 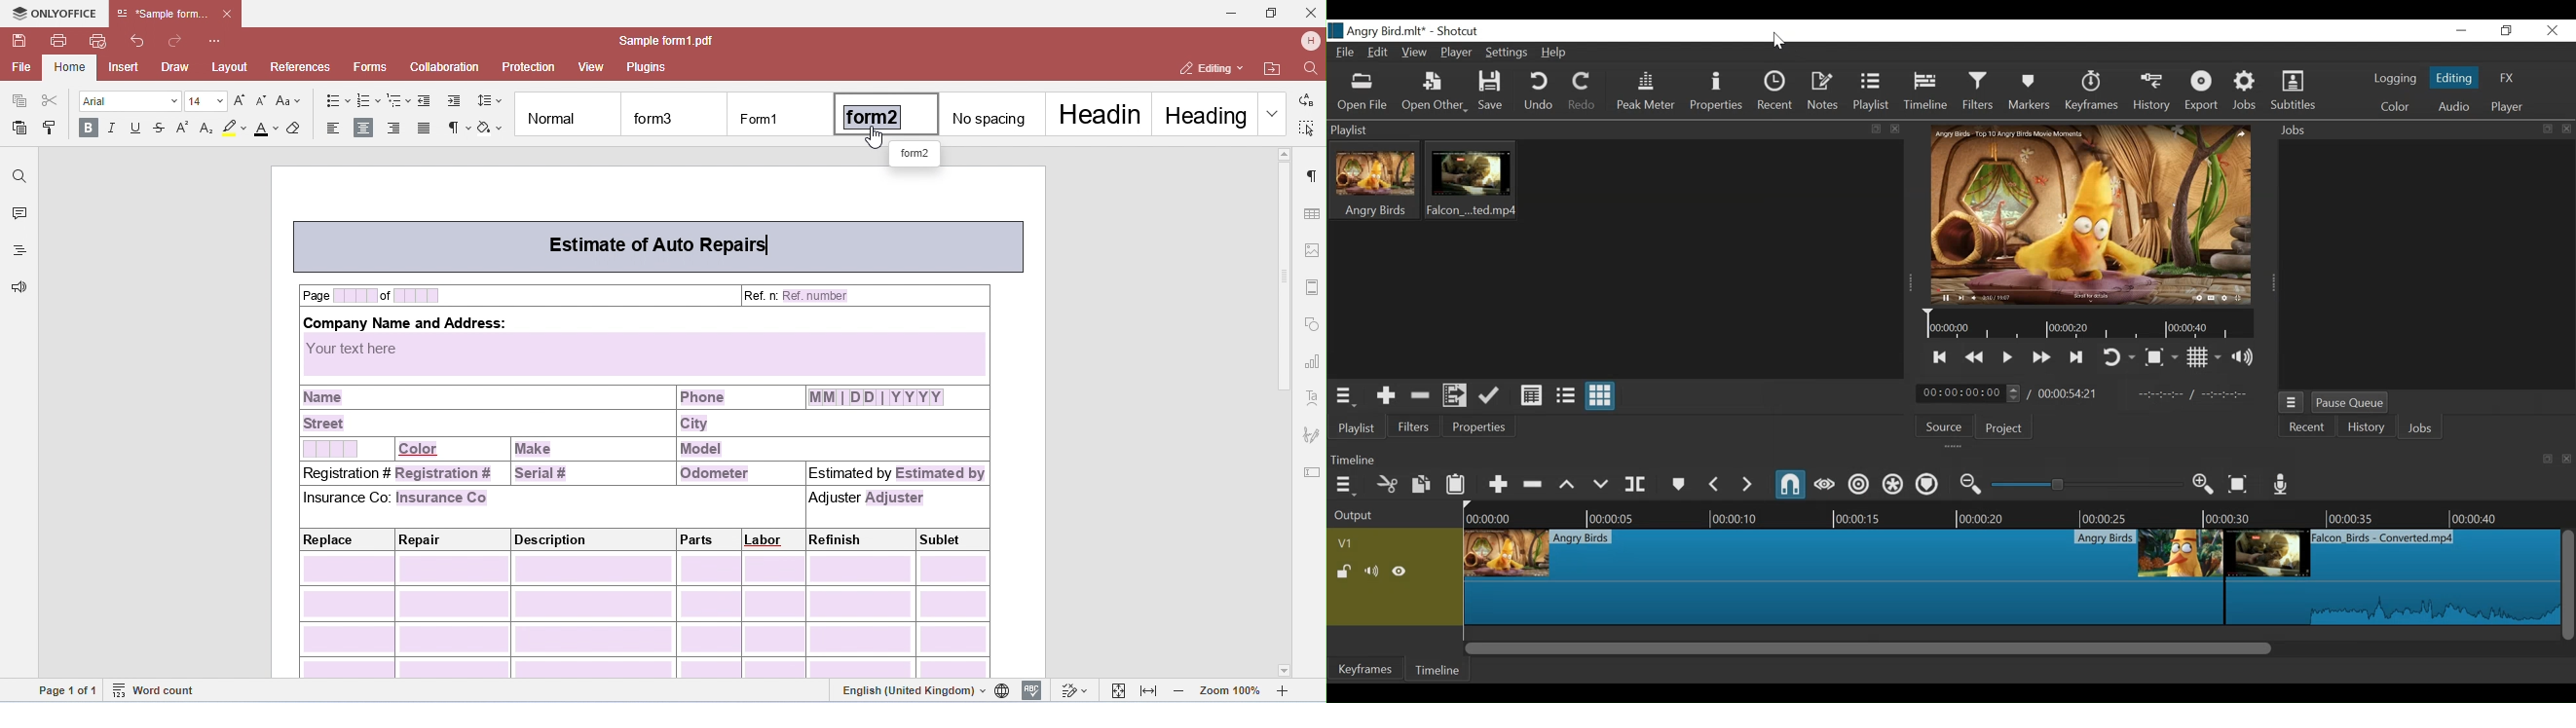 What do you see at coordinates (2304, 426) in the screenshot?
I see `Recent` at bounding box center [2304, 426].